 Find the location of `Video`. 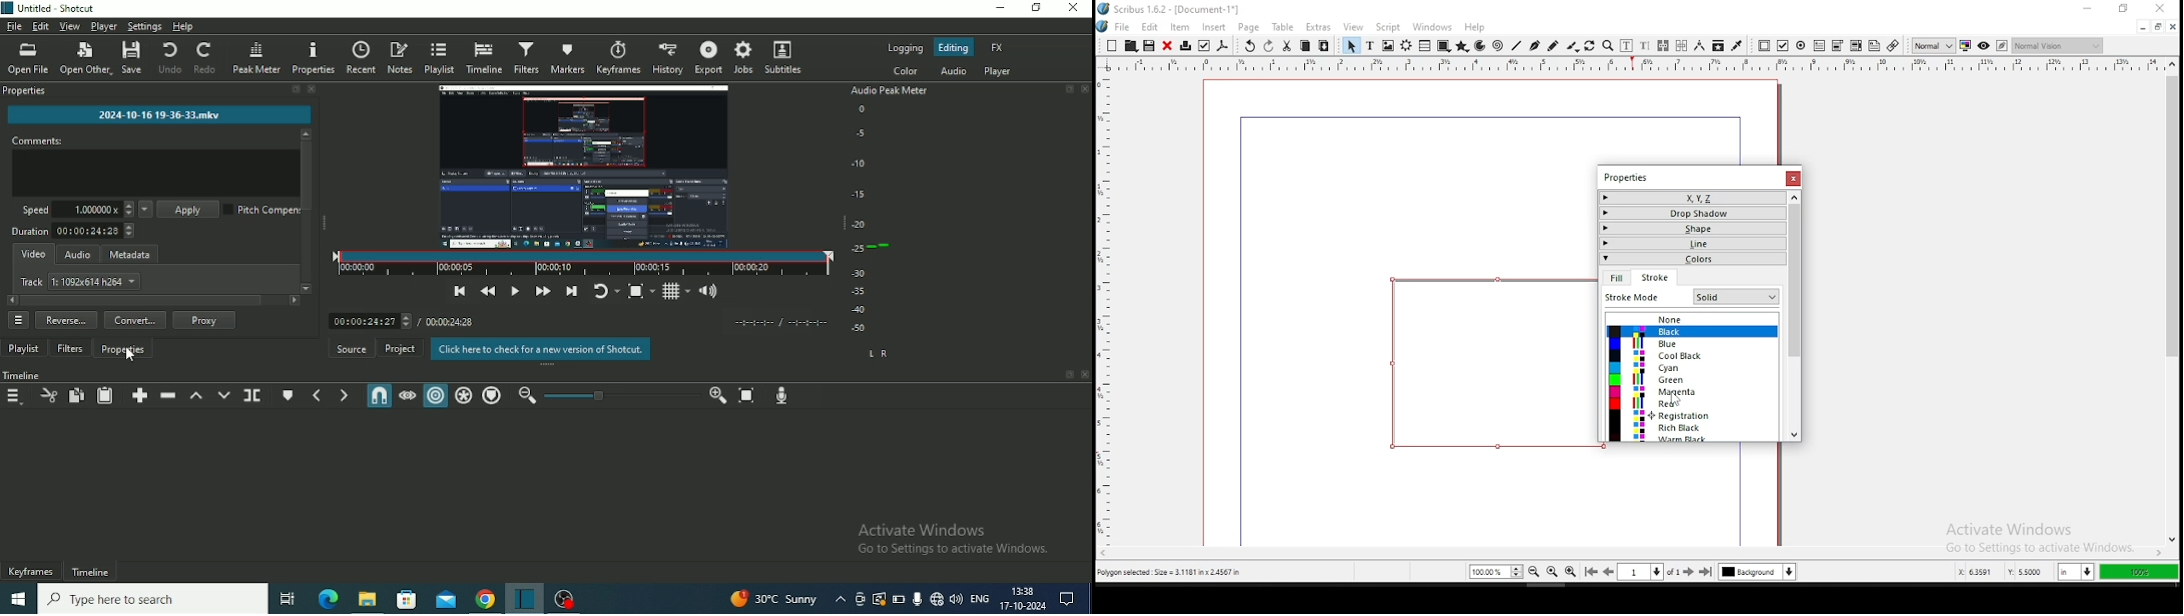

Video is located at coordinates (34, 255).